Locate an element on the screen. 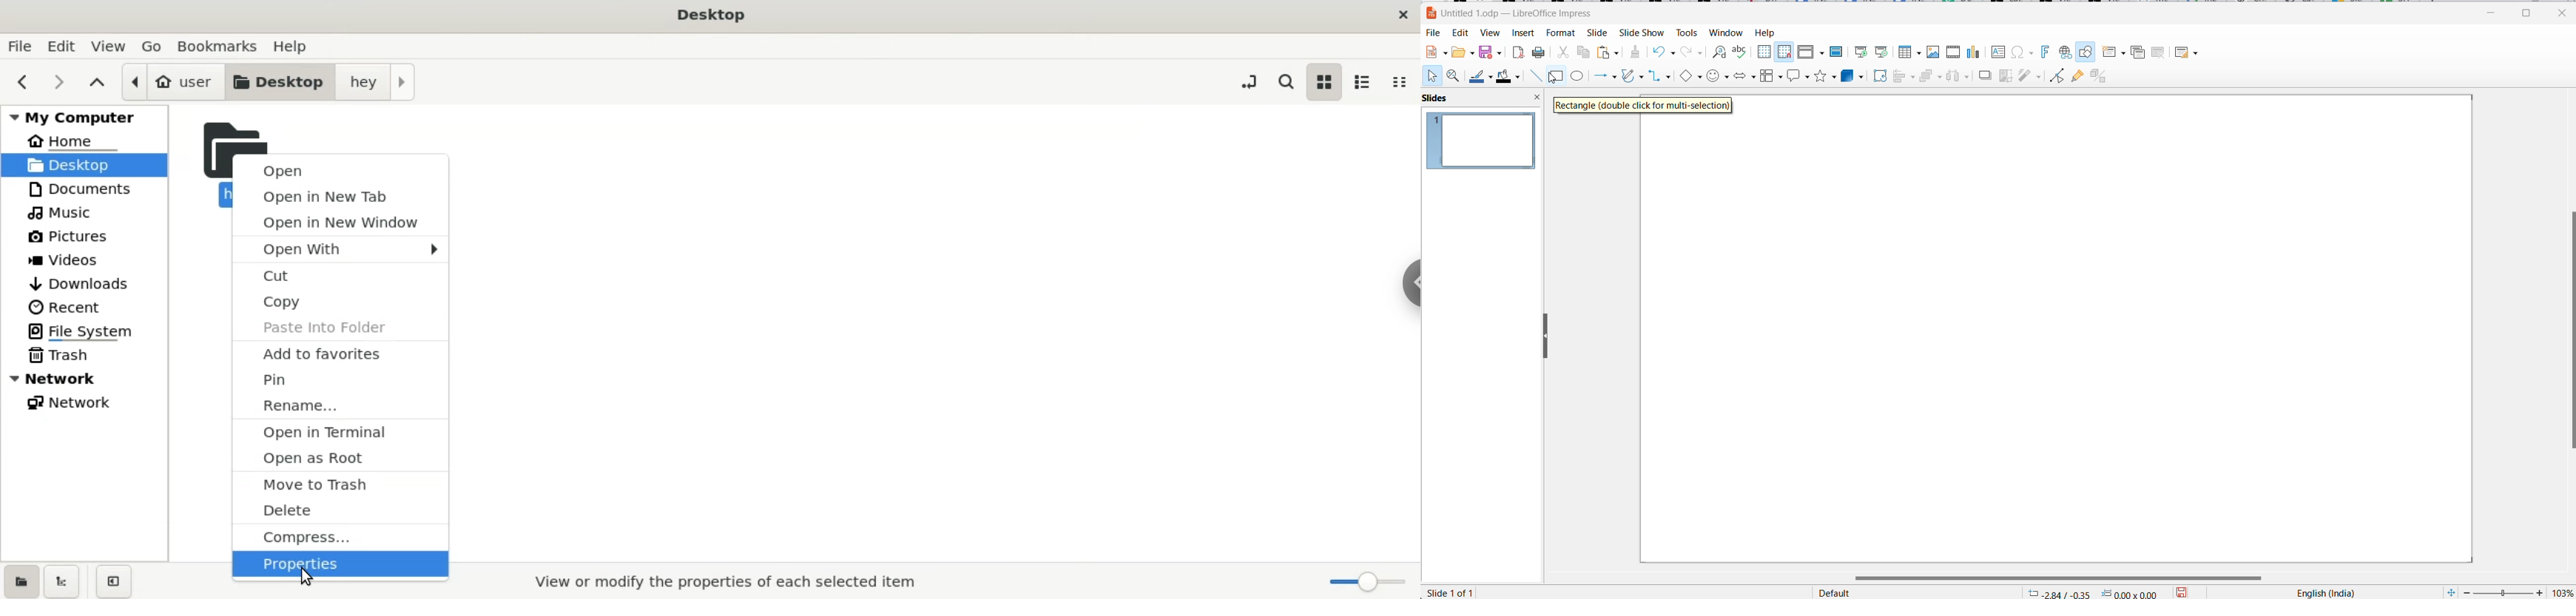 The height and width of the screenshot is (616, 2576). Show draw functions is located at coordinates (2087, 53).